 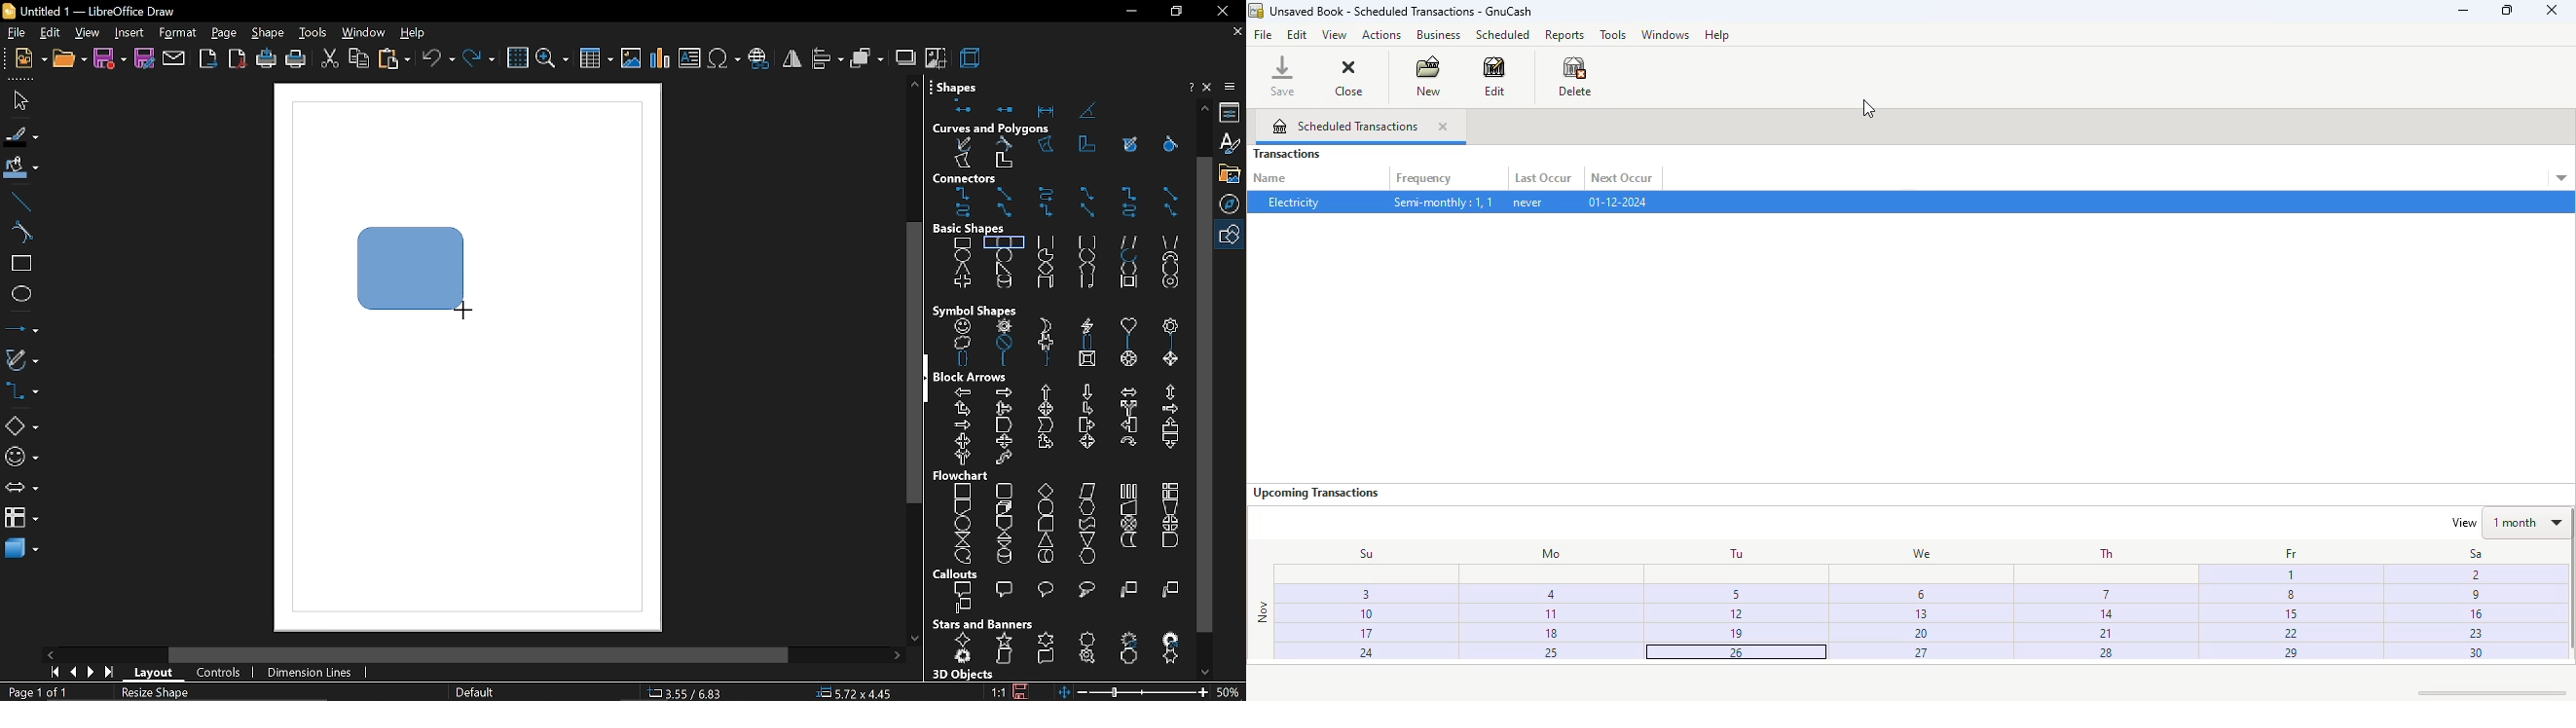 What do you see at coordinates (1356, 553) in the screenshot?
I see `Su` at bounding box center [1356, 553].